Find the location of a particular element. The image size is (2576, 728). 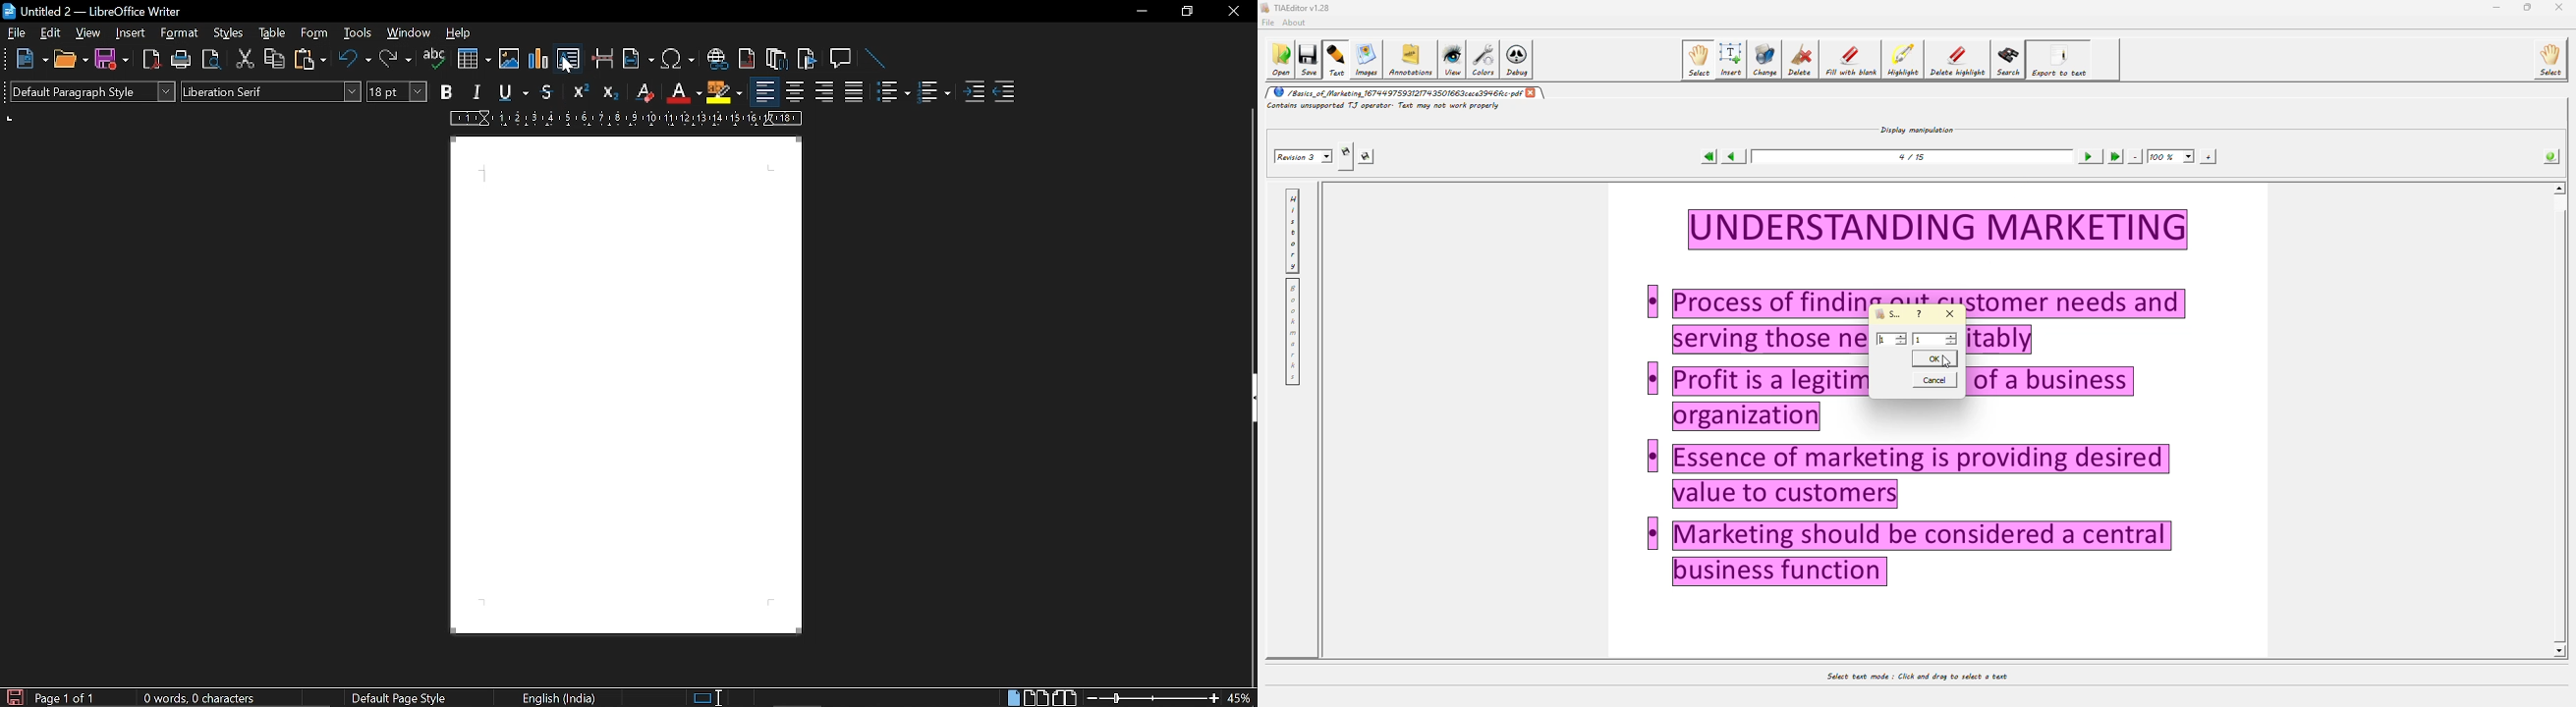

insert chart is located at coordinates (539, 59).